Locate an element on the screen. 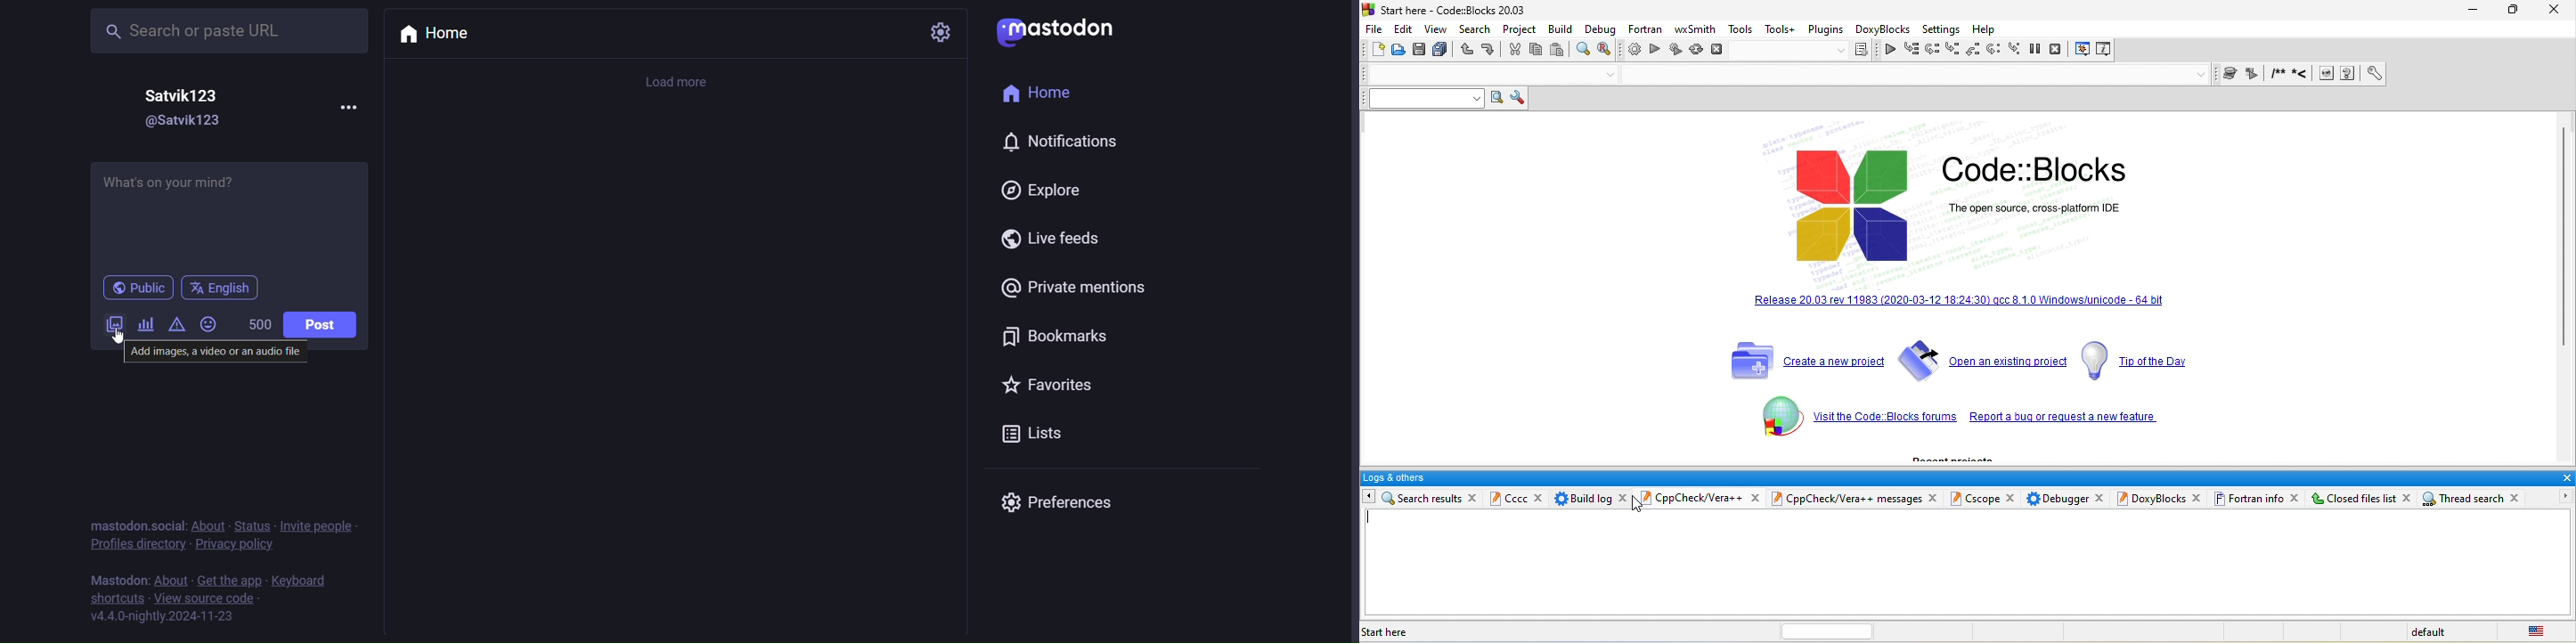 This screenshot has height=644, width=2576. content warning is located at coordinates (176, 325).